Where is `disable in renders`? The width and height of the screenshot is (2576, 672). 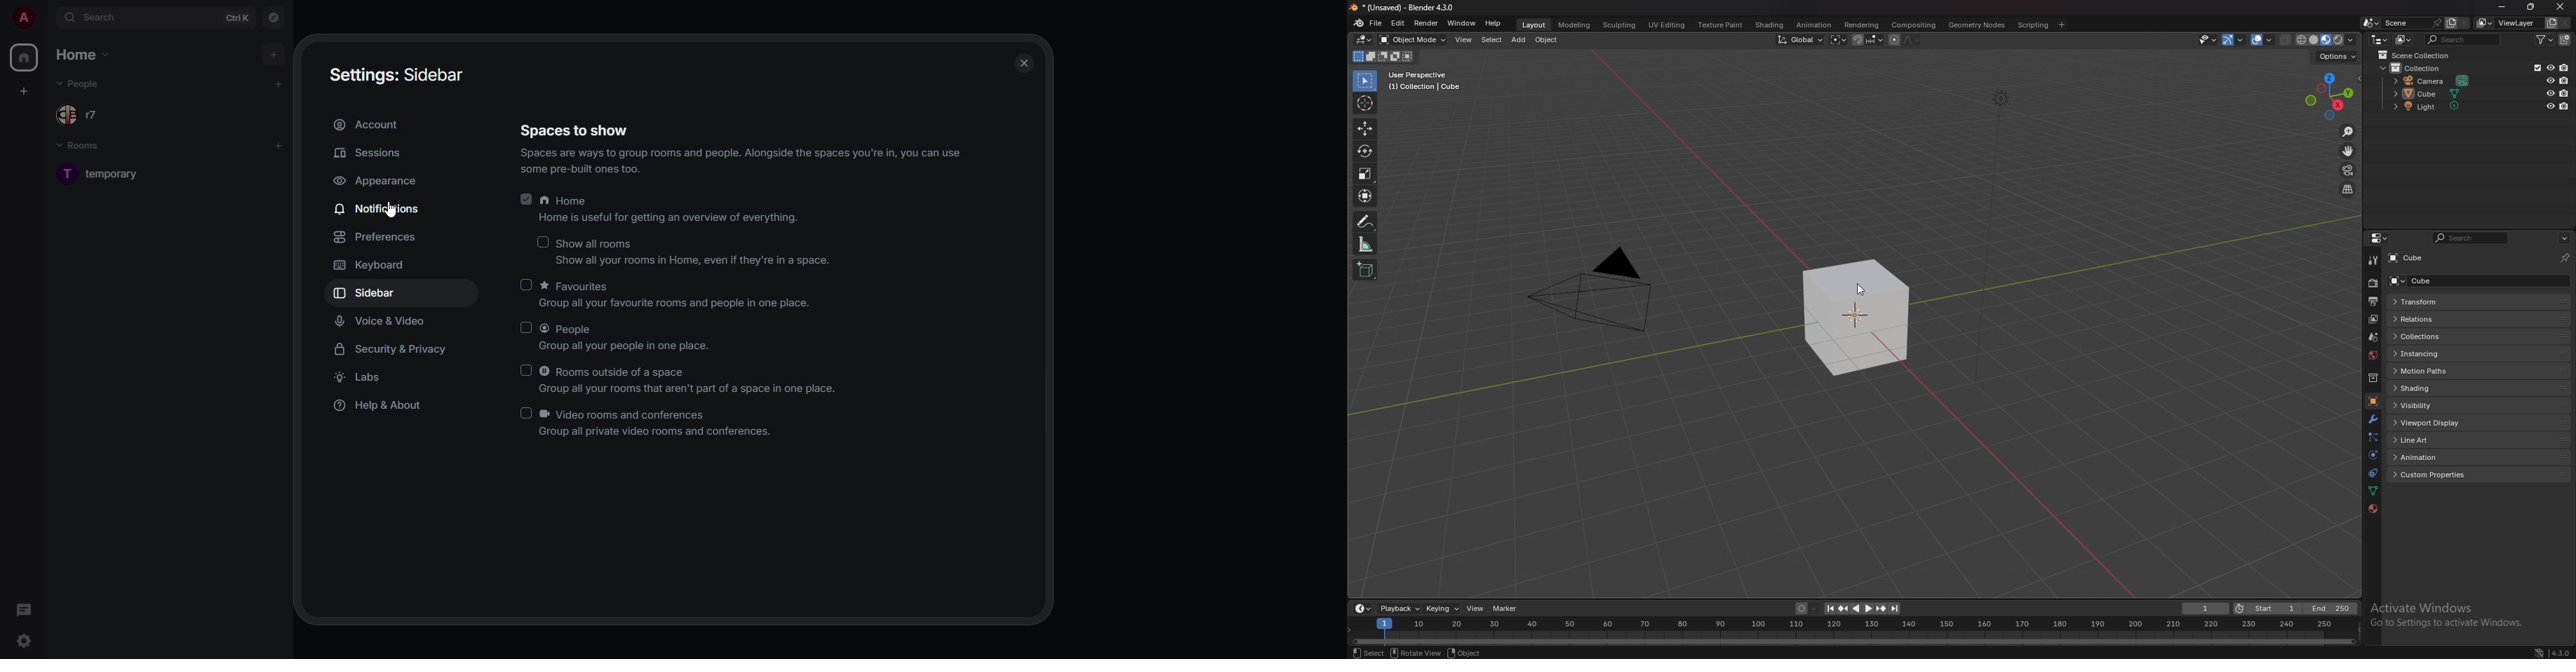
disable in renders is located at coordinates (2565, 106).